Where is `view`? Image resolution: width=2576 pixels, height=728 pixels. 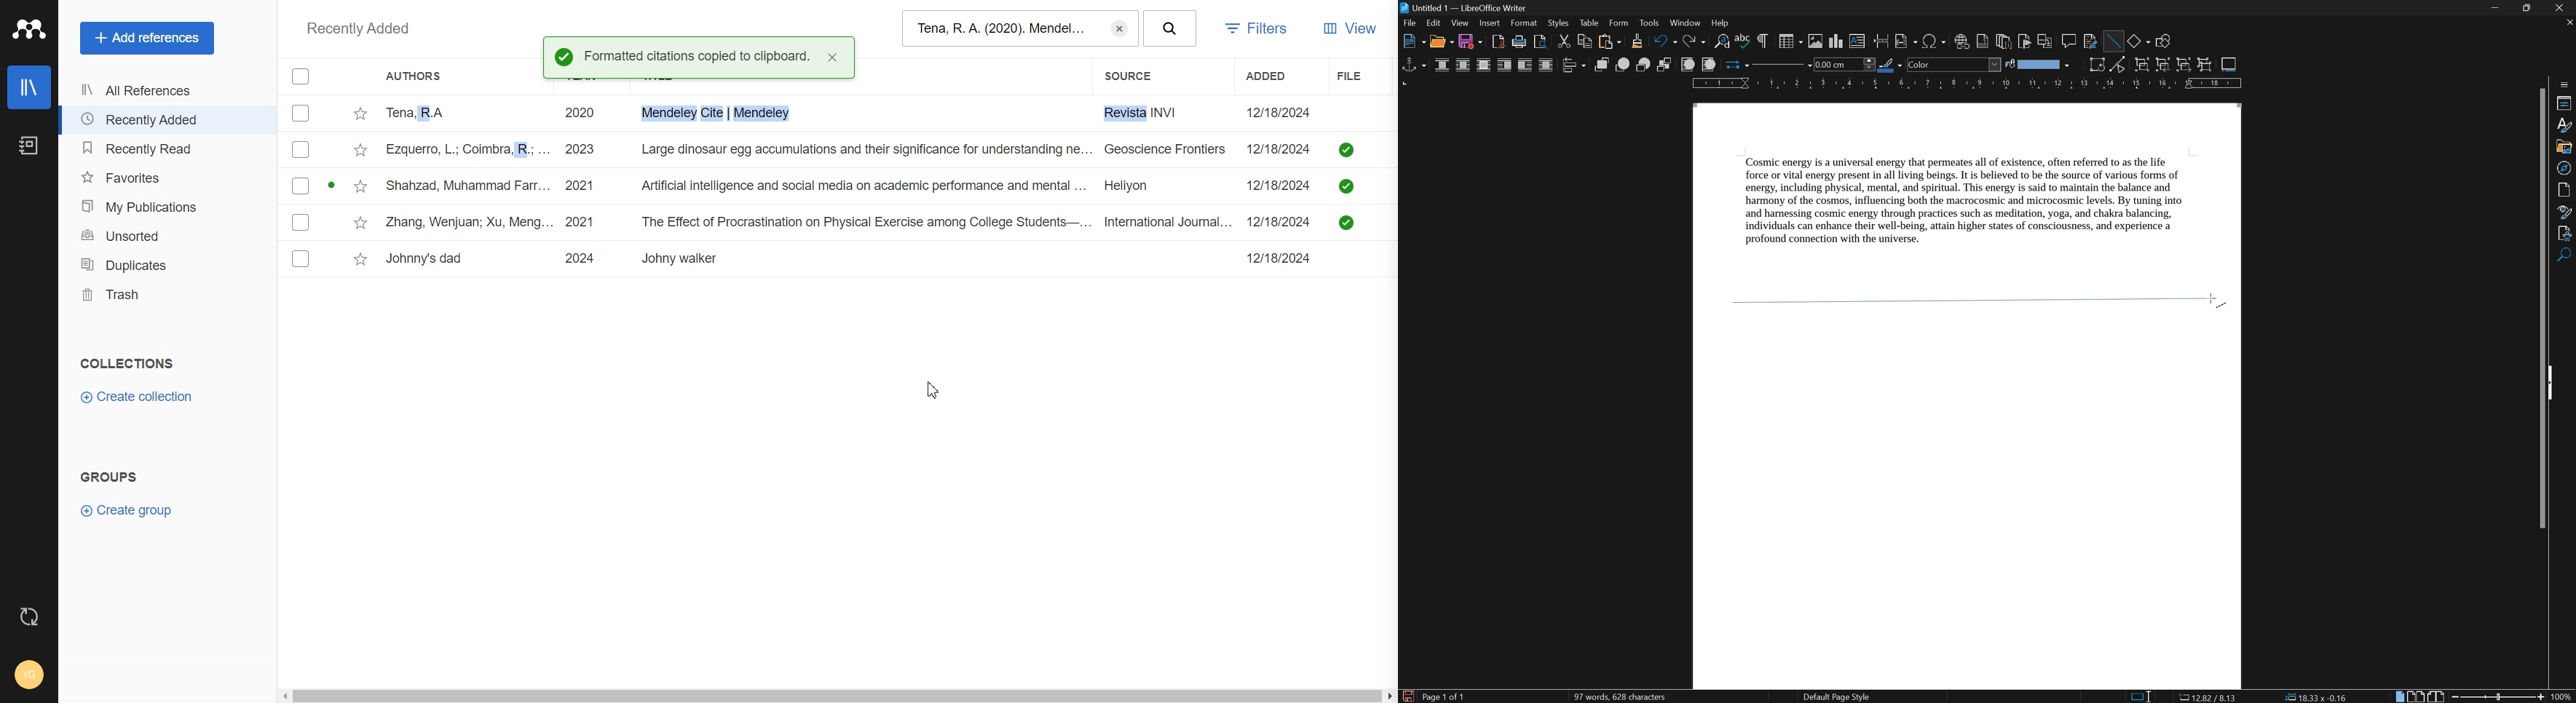
view is located at coordinates (1460, 23).